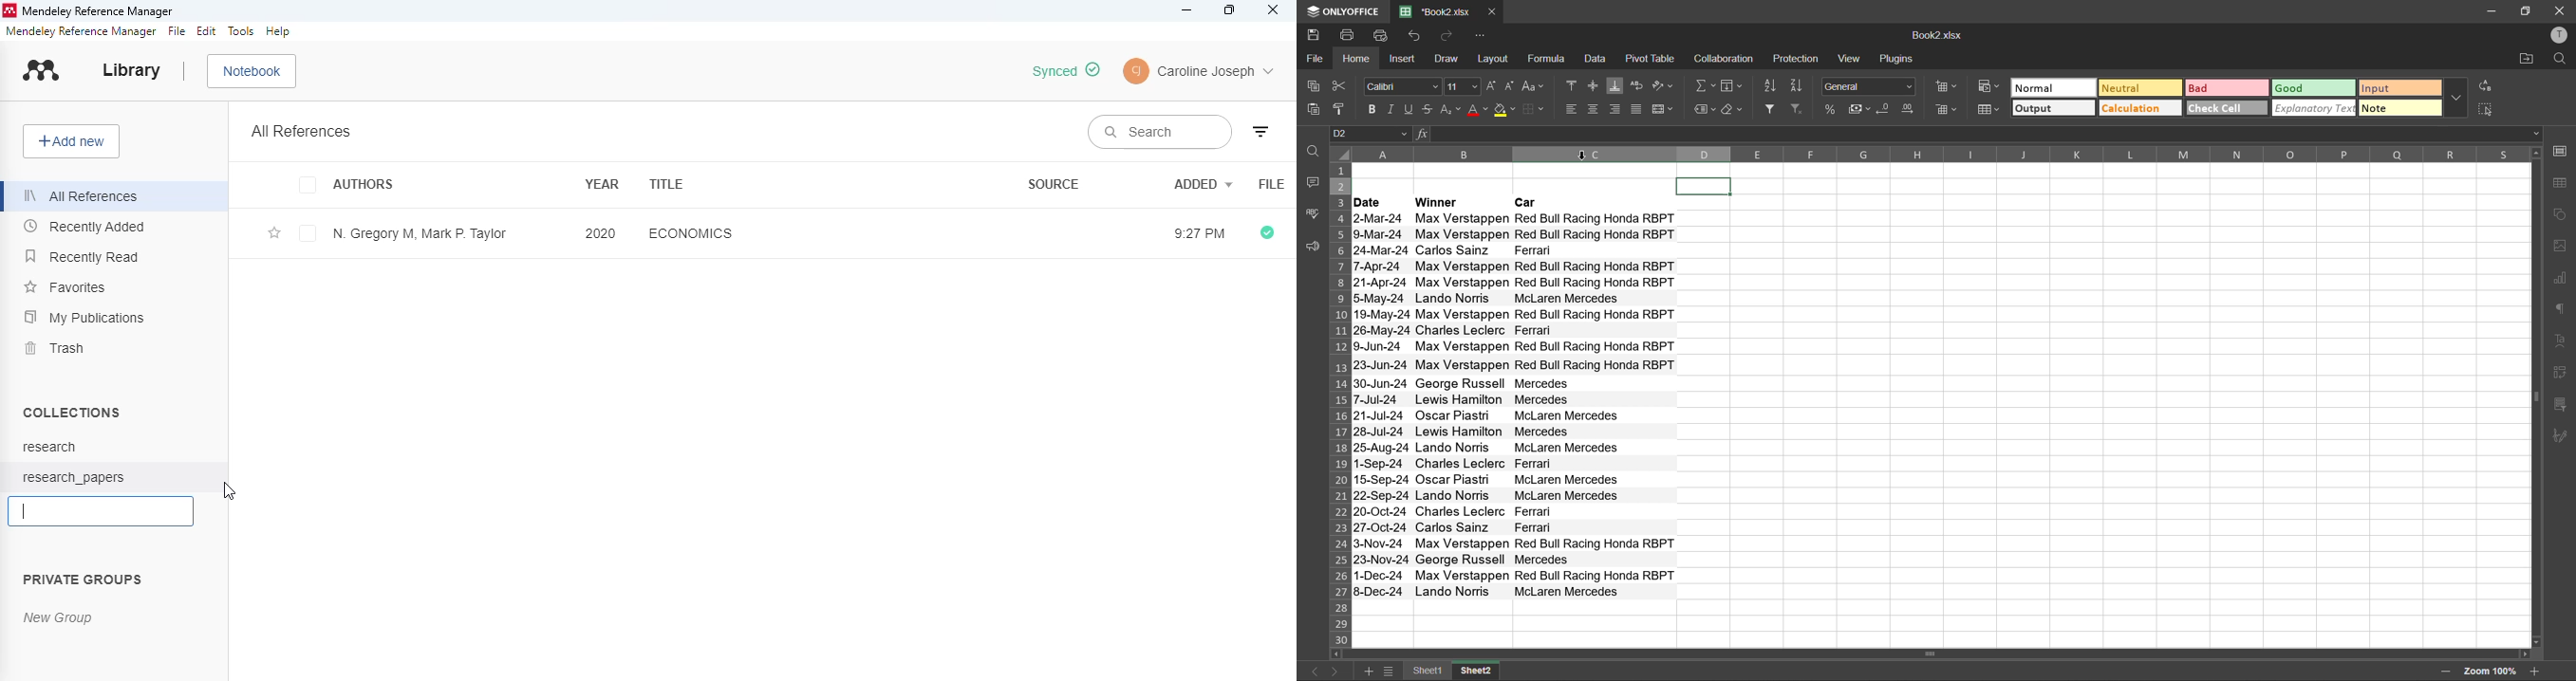 The image size is (2576, 700). I want to click on shapes, so click(2560, 215).